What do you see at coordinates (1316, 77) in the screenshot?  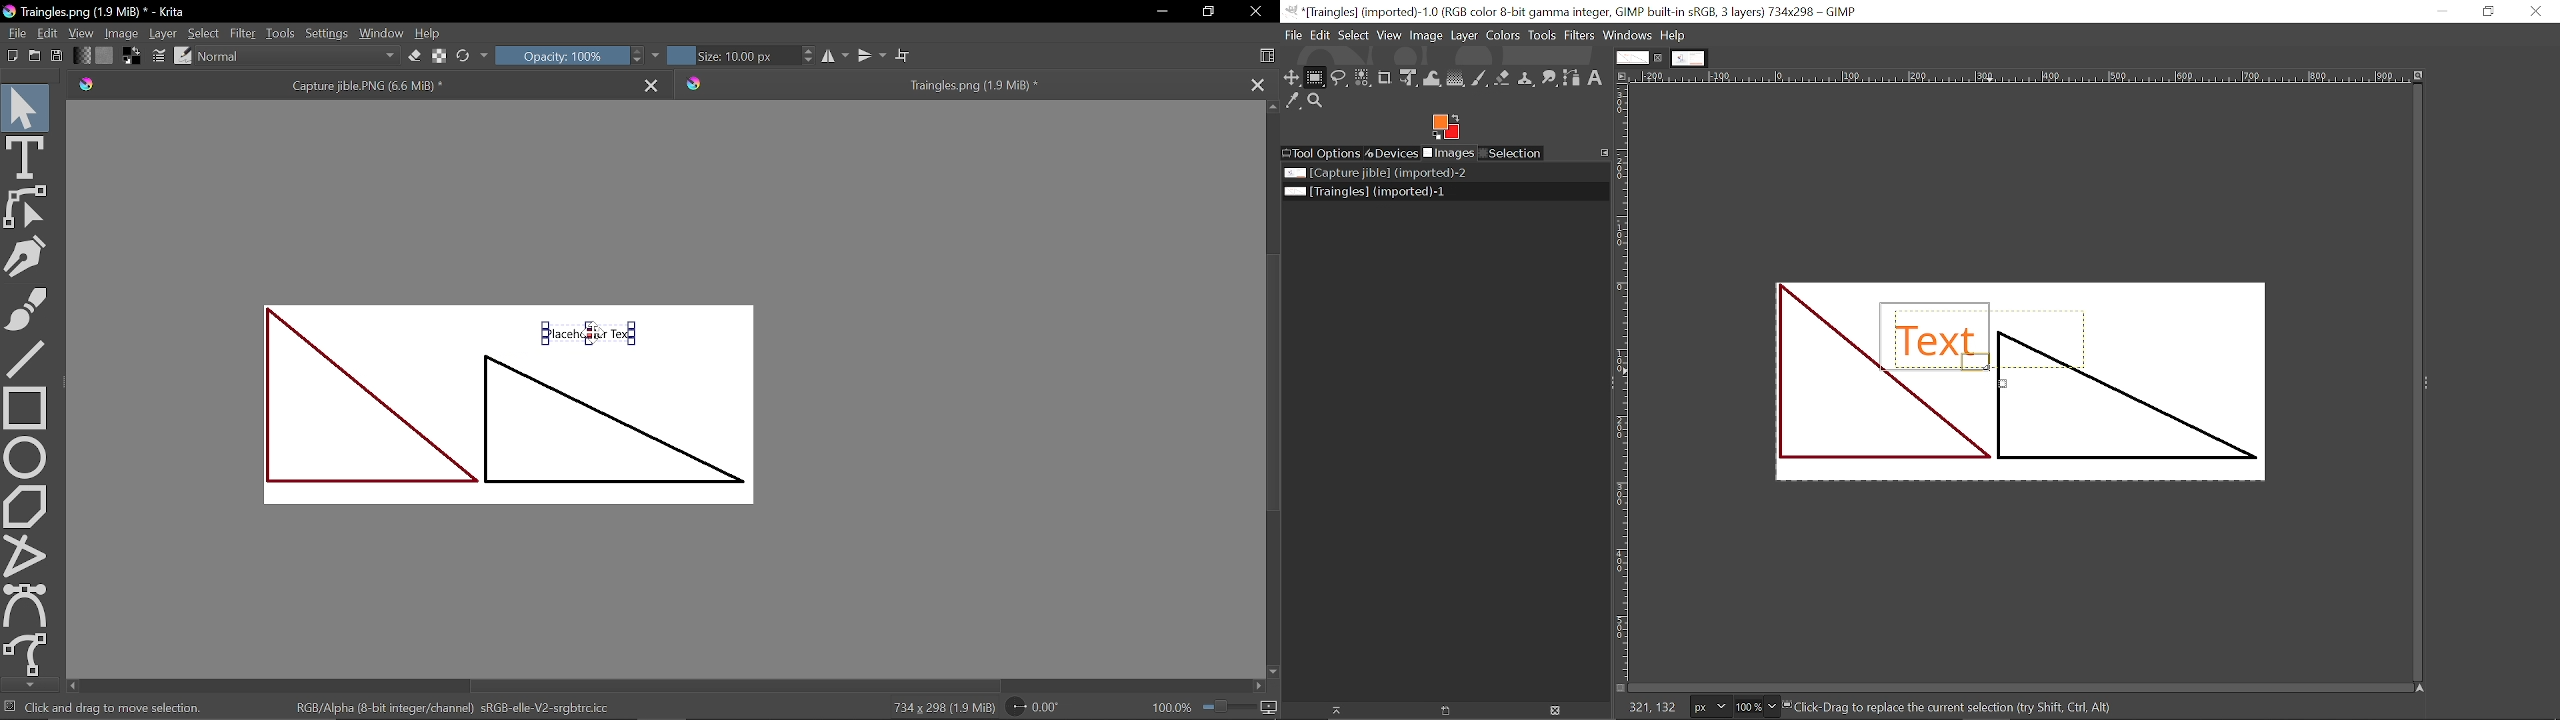 I see `Rectangular select` at bounding box center [1316, 77].